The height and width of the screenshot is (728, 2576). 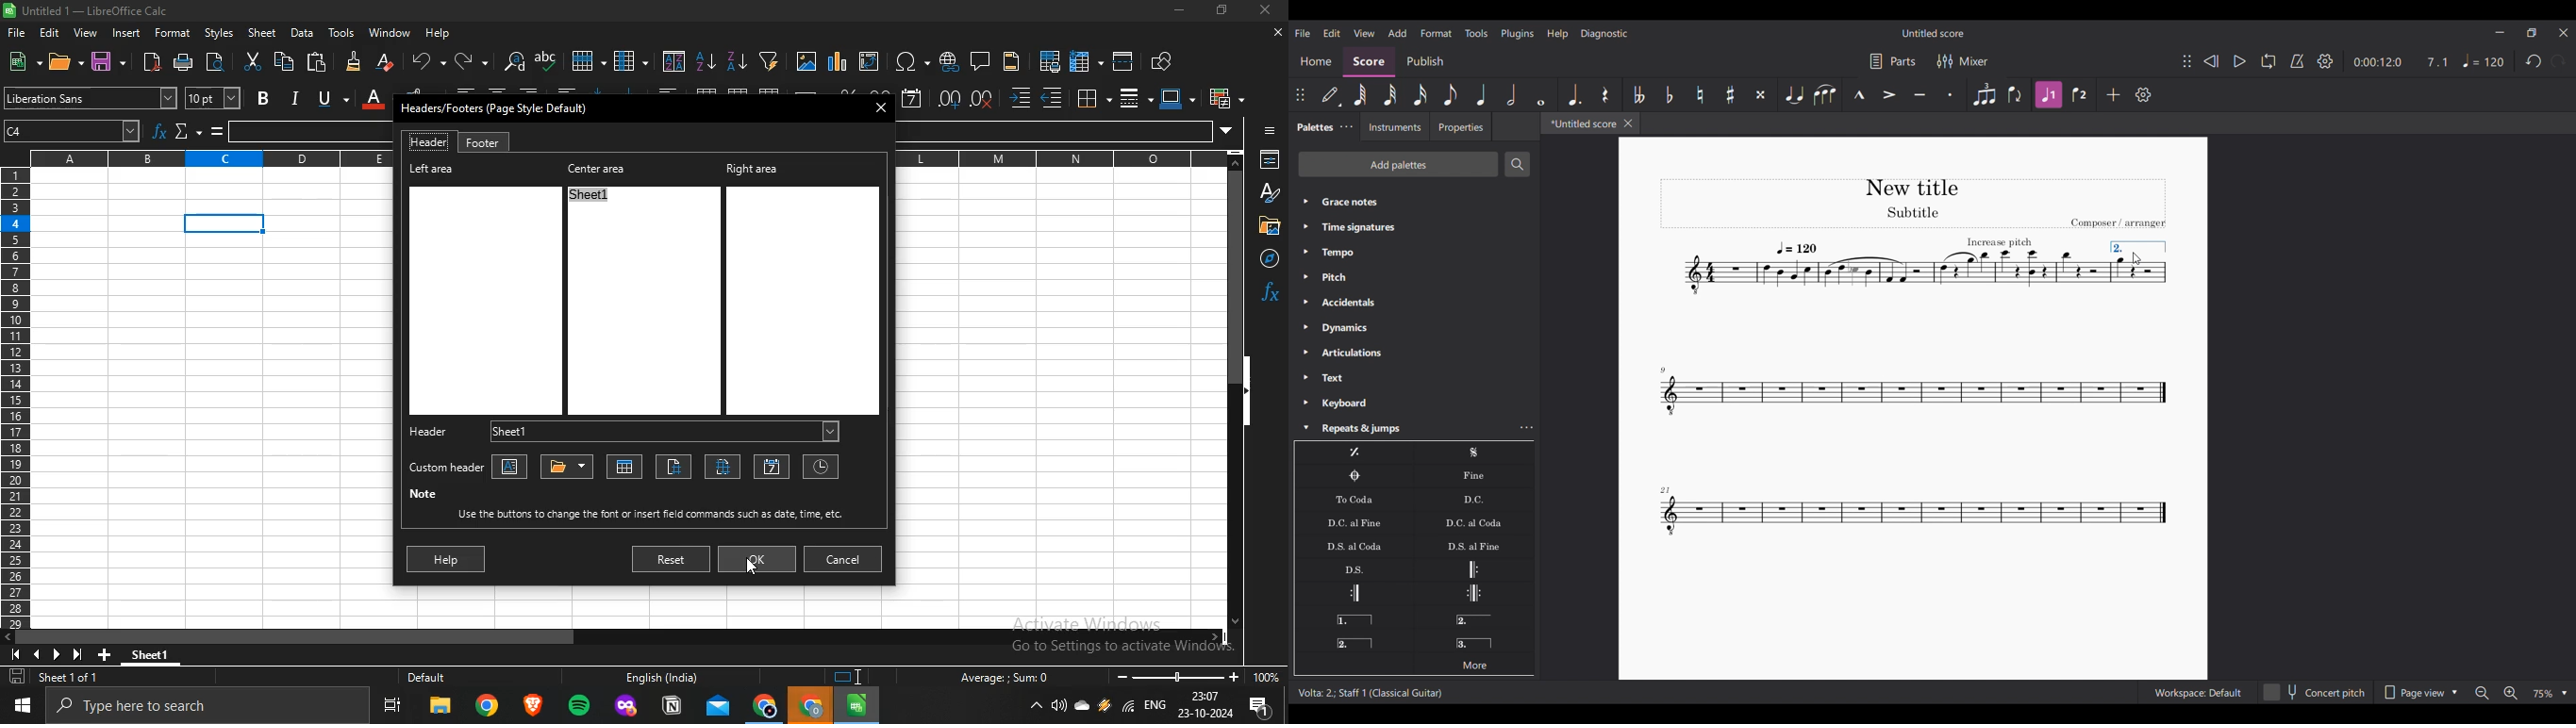 What do you see at coordinates (1315, 61) in the screenshot?
I see `Home section` at bounding box center [1315, 61].